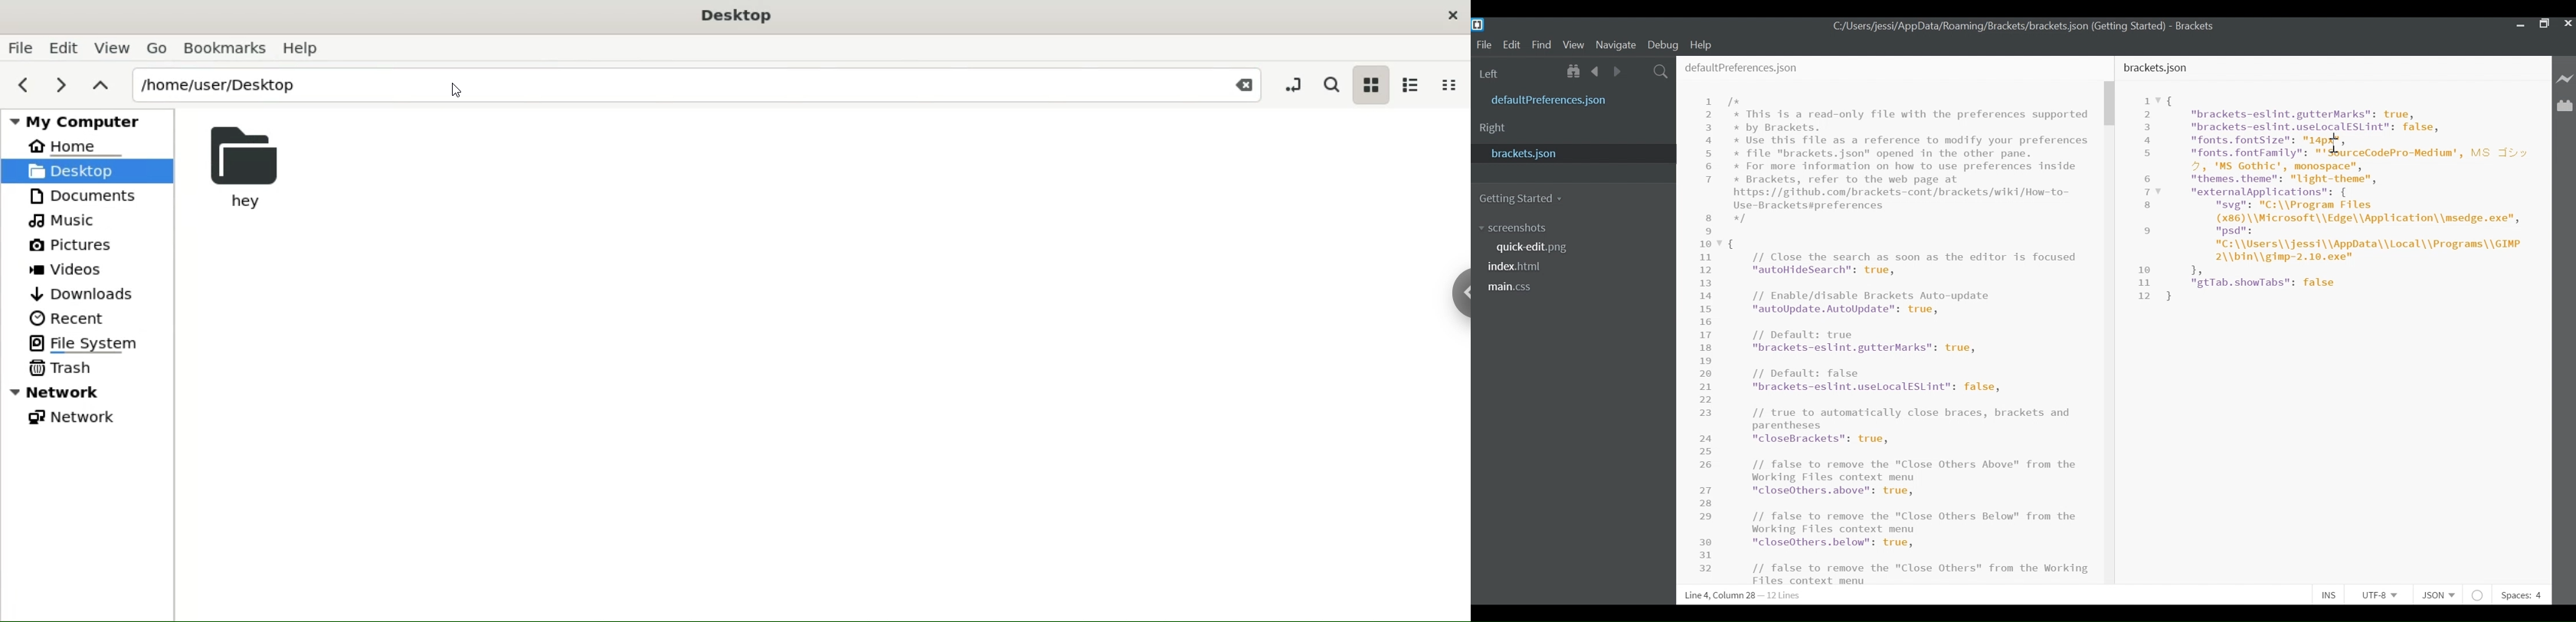 Image resolution: width=2576 pixels, height=644 pixels. I want to click on location, so click(700, 84).